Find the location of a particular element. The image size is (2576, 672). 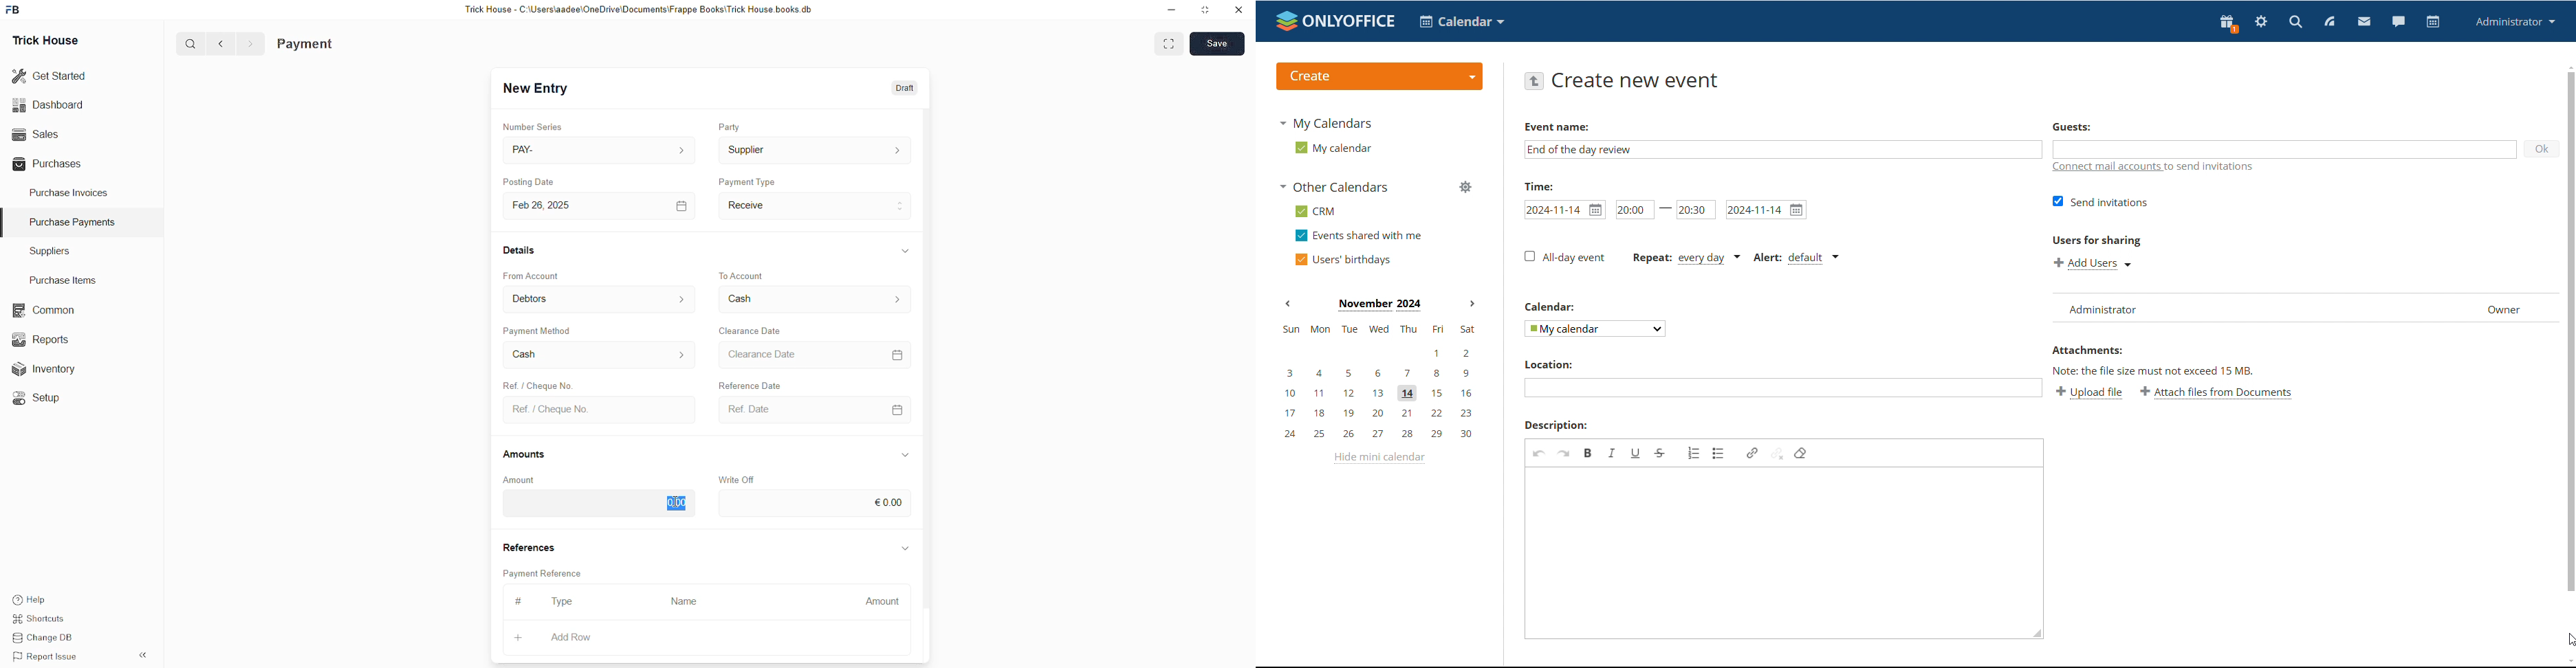

Purchase Payments is located at coordinates (77, 222).